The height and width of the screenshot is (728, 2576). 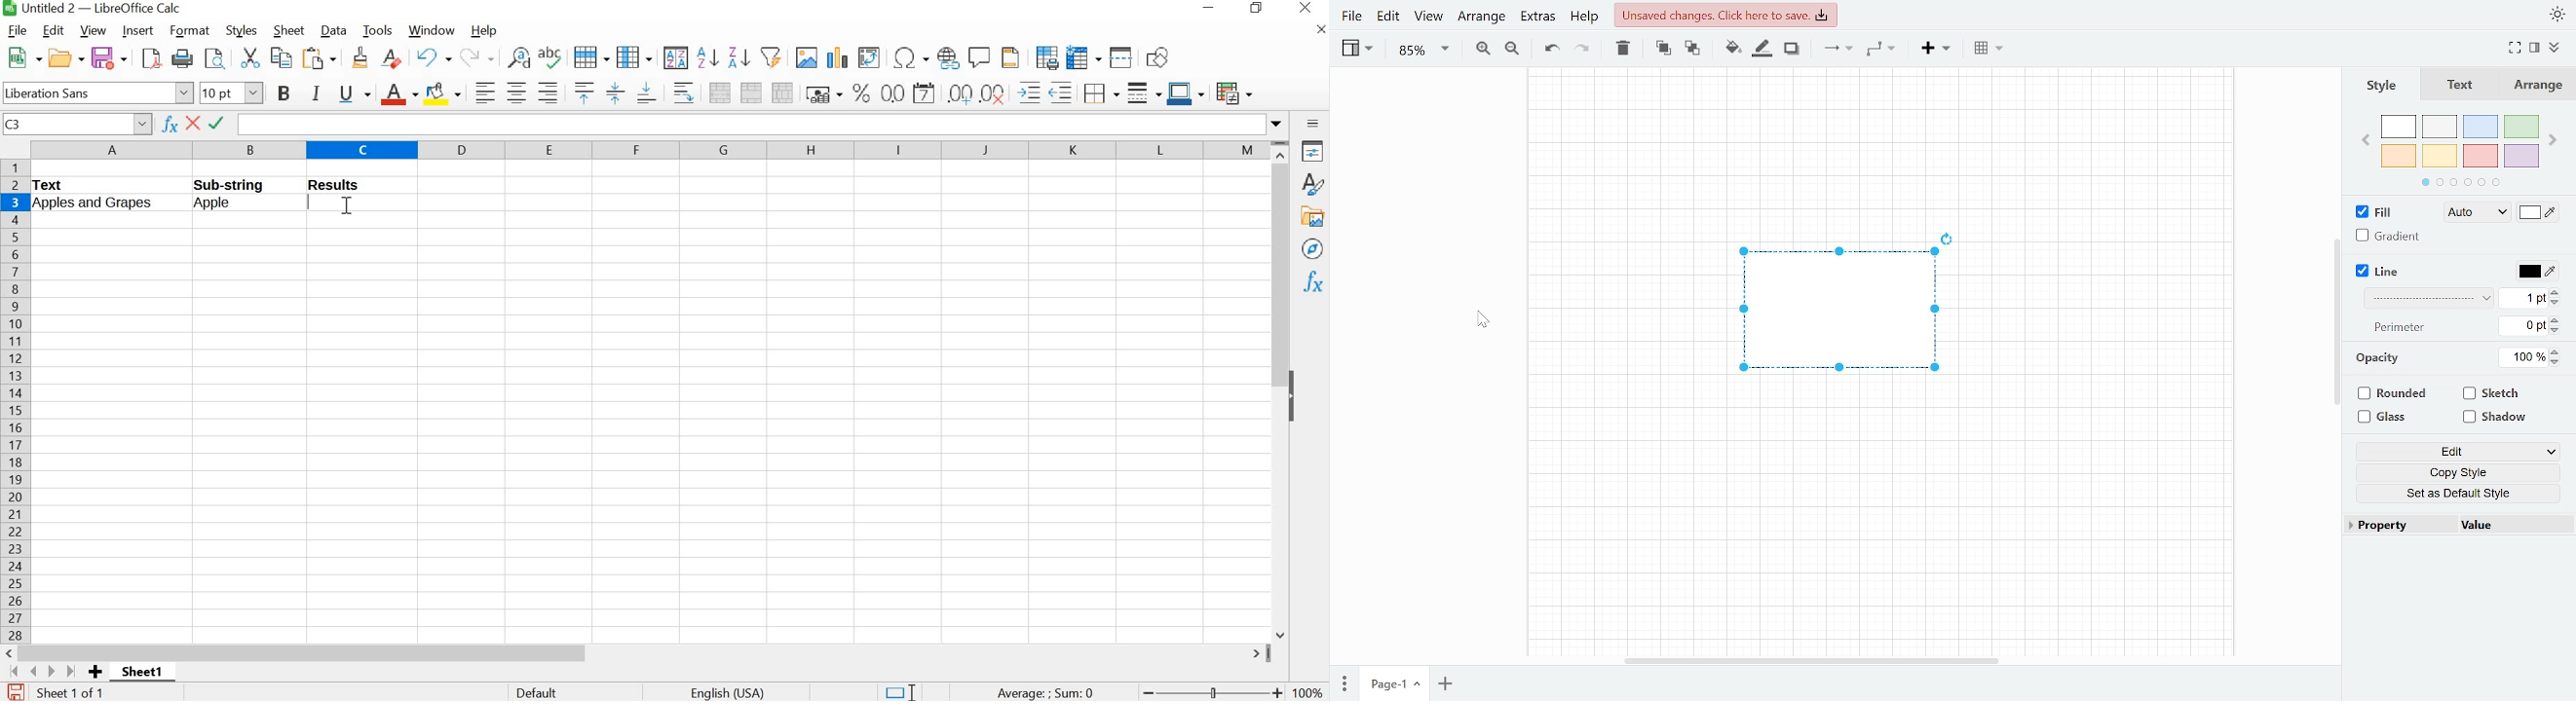 What do you see at coordinates (1122, 57) in the screenshot?
I see `split window` at bounding box center [1122, 57].